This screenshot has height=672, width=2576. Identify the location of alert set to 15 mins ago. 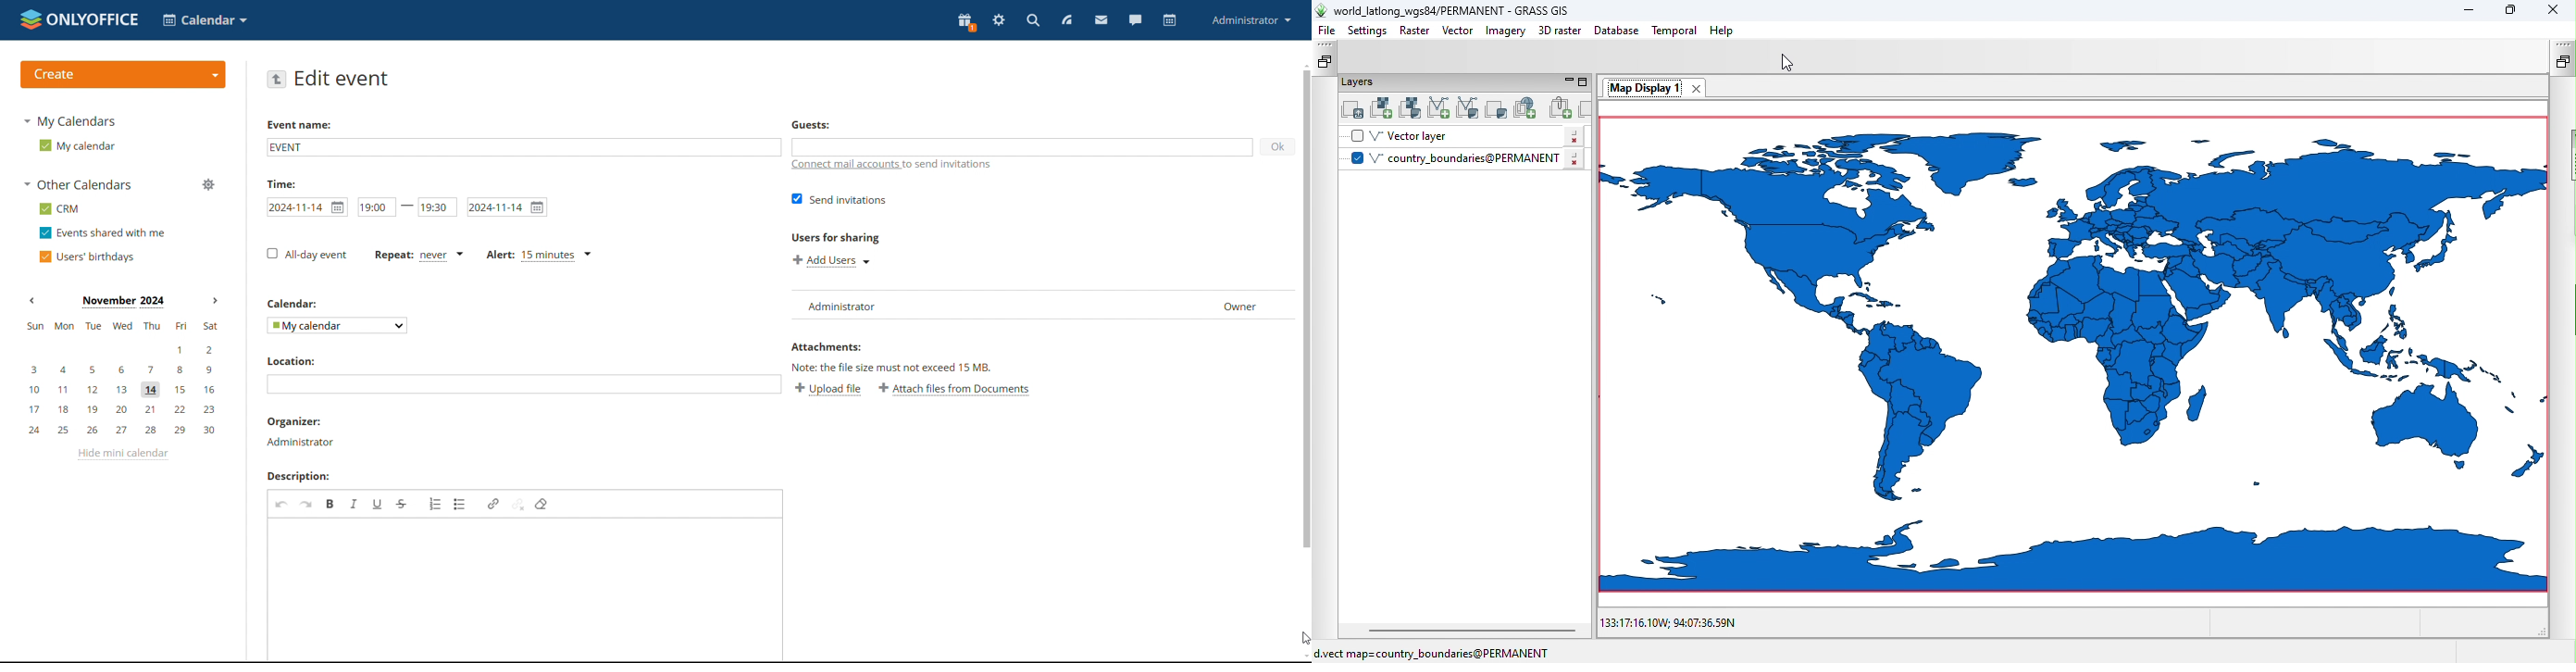
(538, 255).